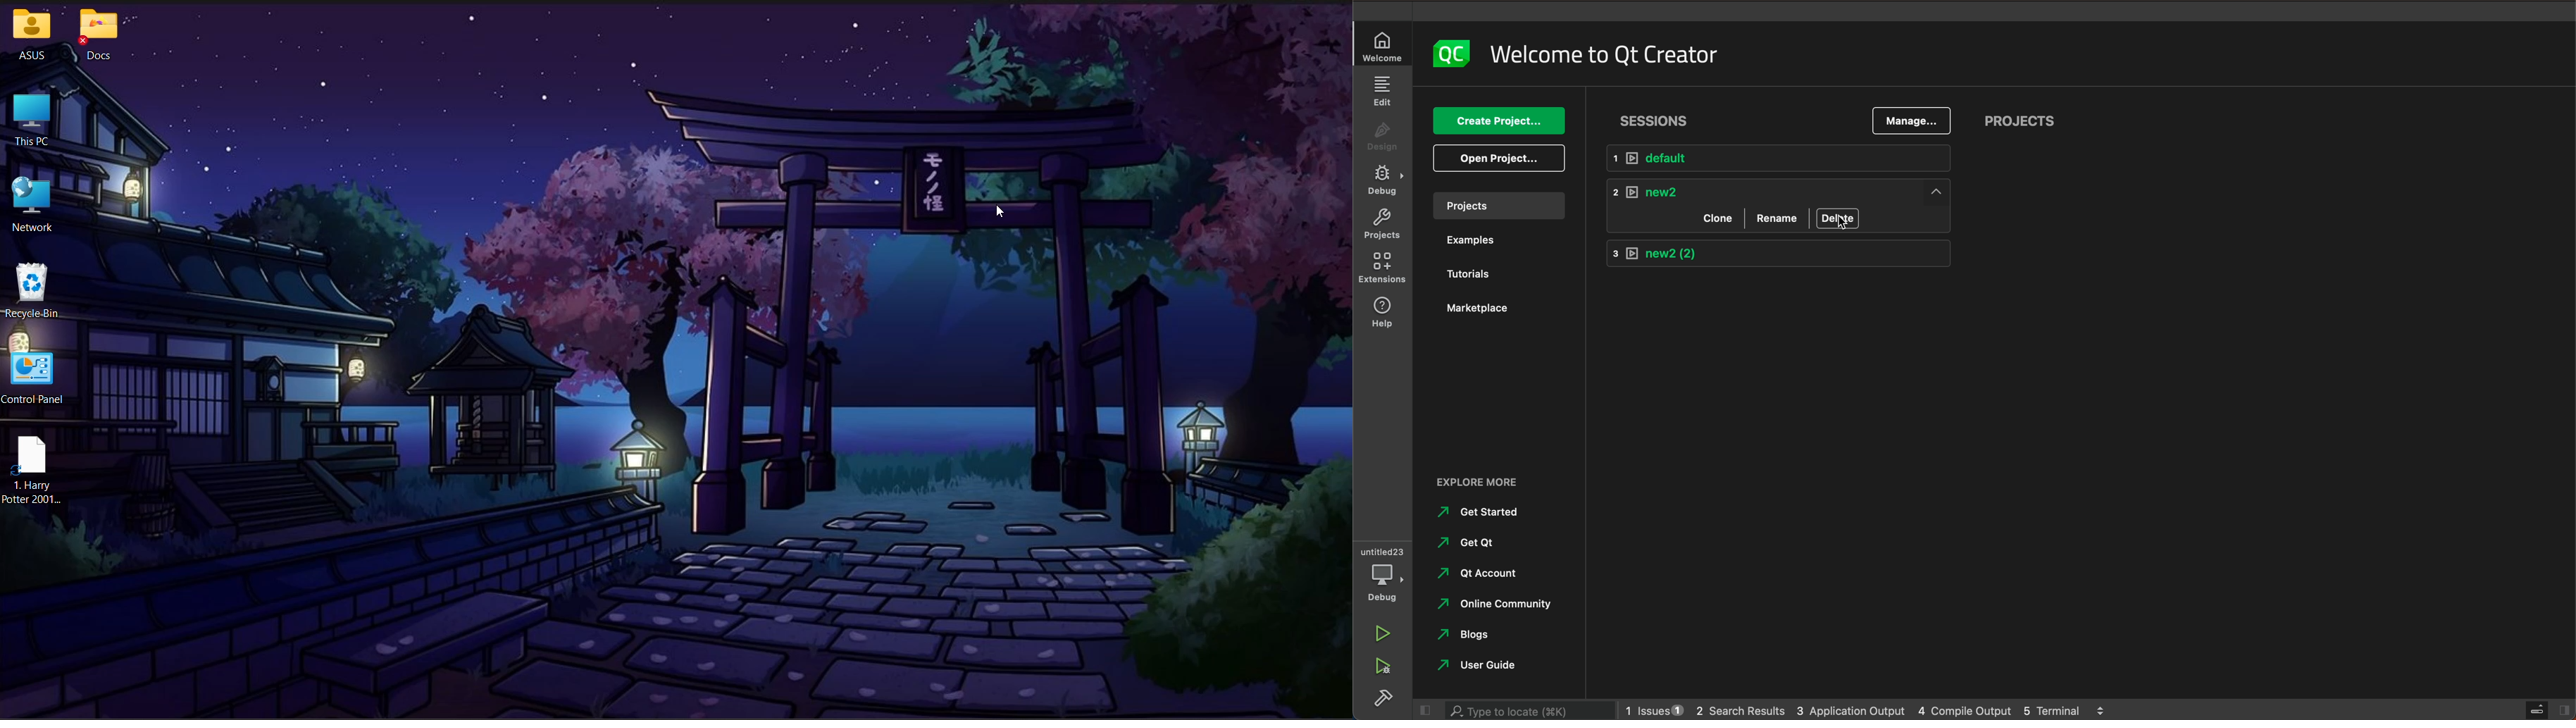  Describe the element at coordinates (2545, 710) in the screenshot. I see `close slidebar` at that location.